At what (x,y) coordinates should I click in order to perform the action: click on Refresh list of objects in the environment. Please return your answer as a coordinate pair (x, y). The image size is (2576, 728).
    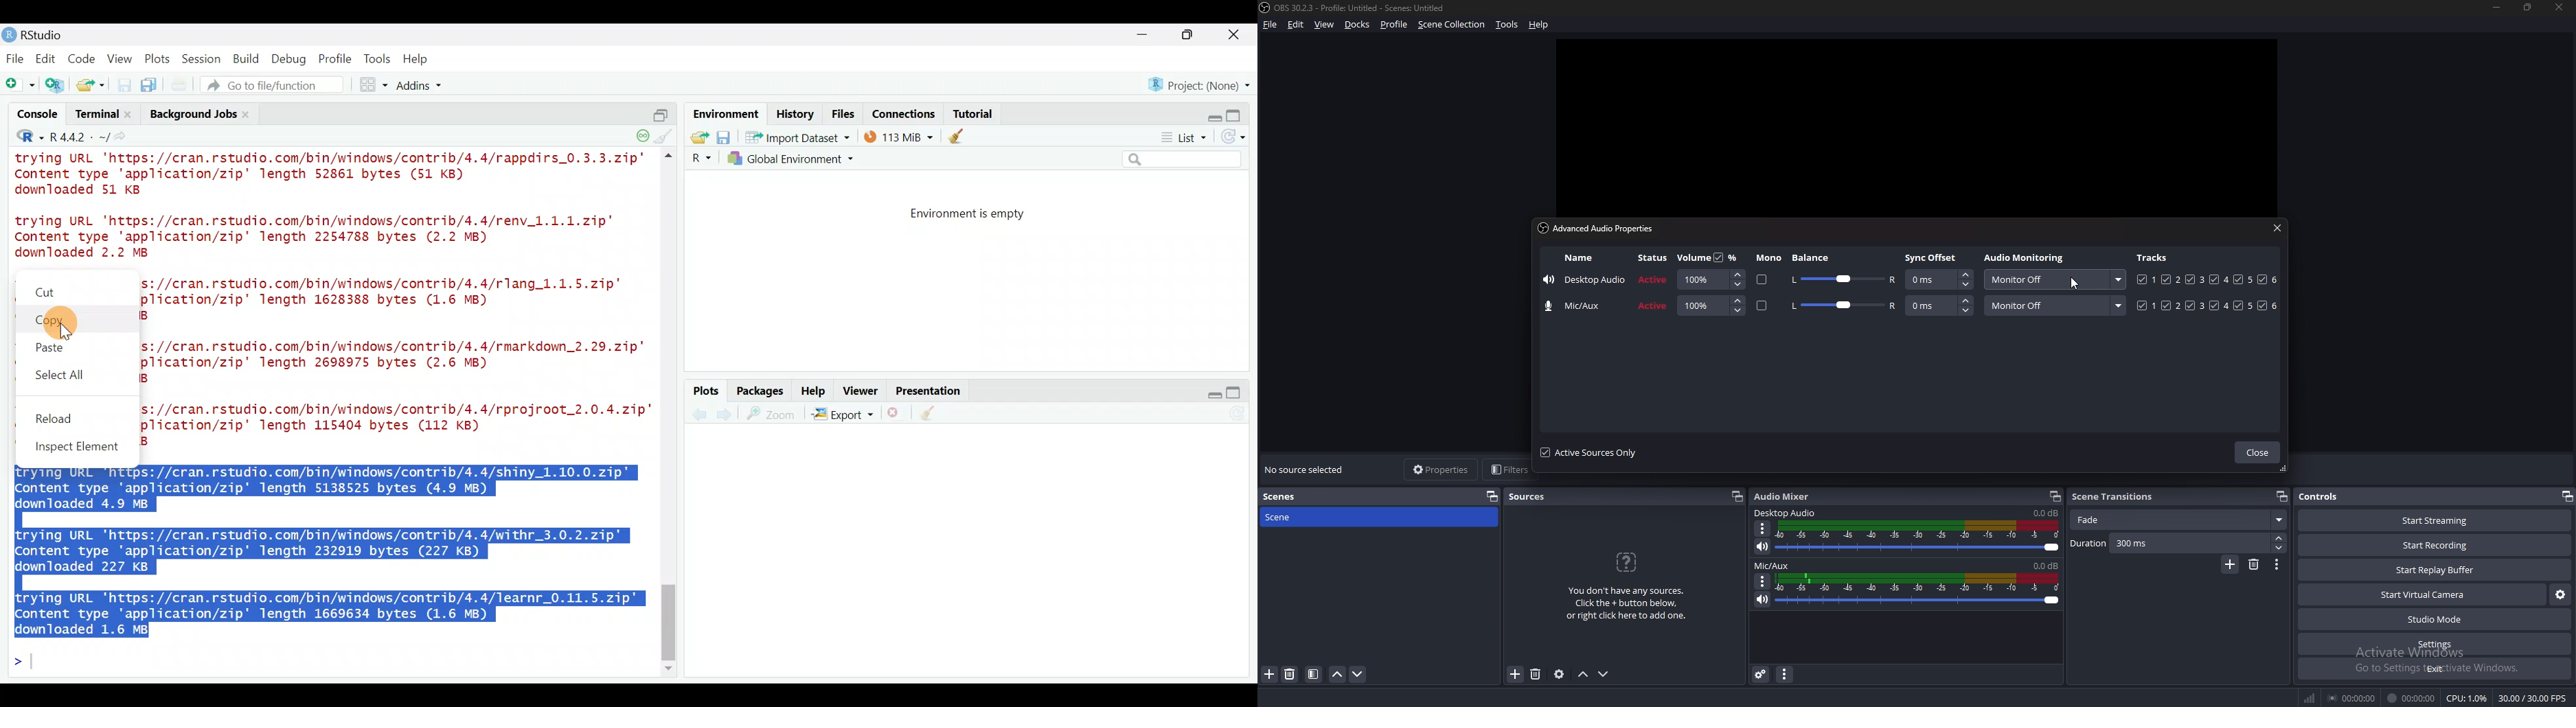
    Looking at the image, I should click on (1238, 138).